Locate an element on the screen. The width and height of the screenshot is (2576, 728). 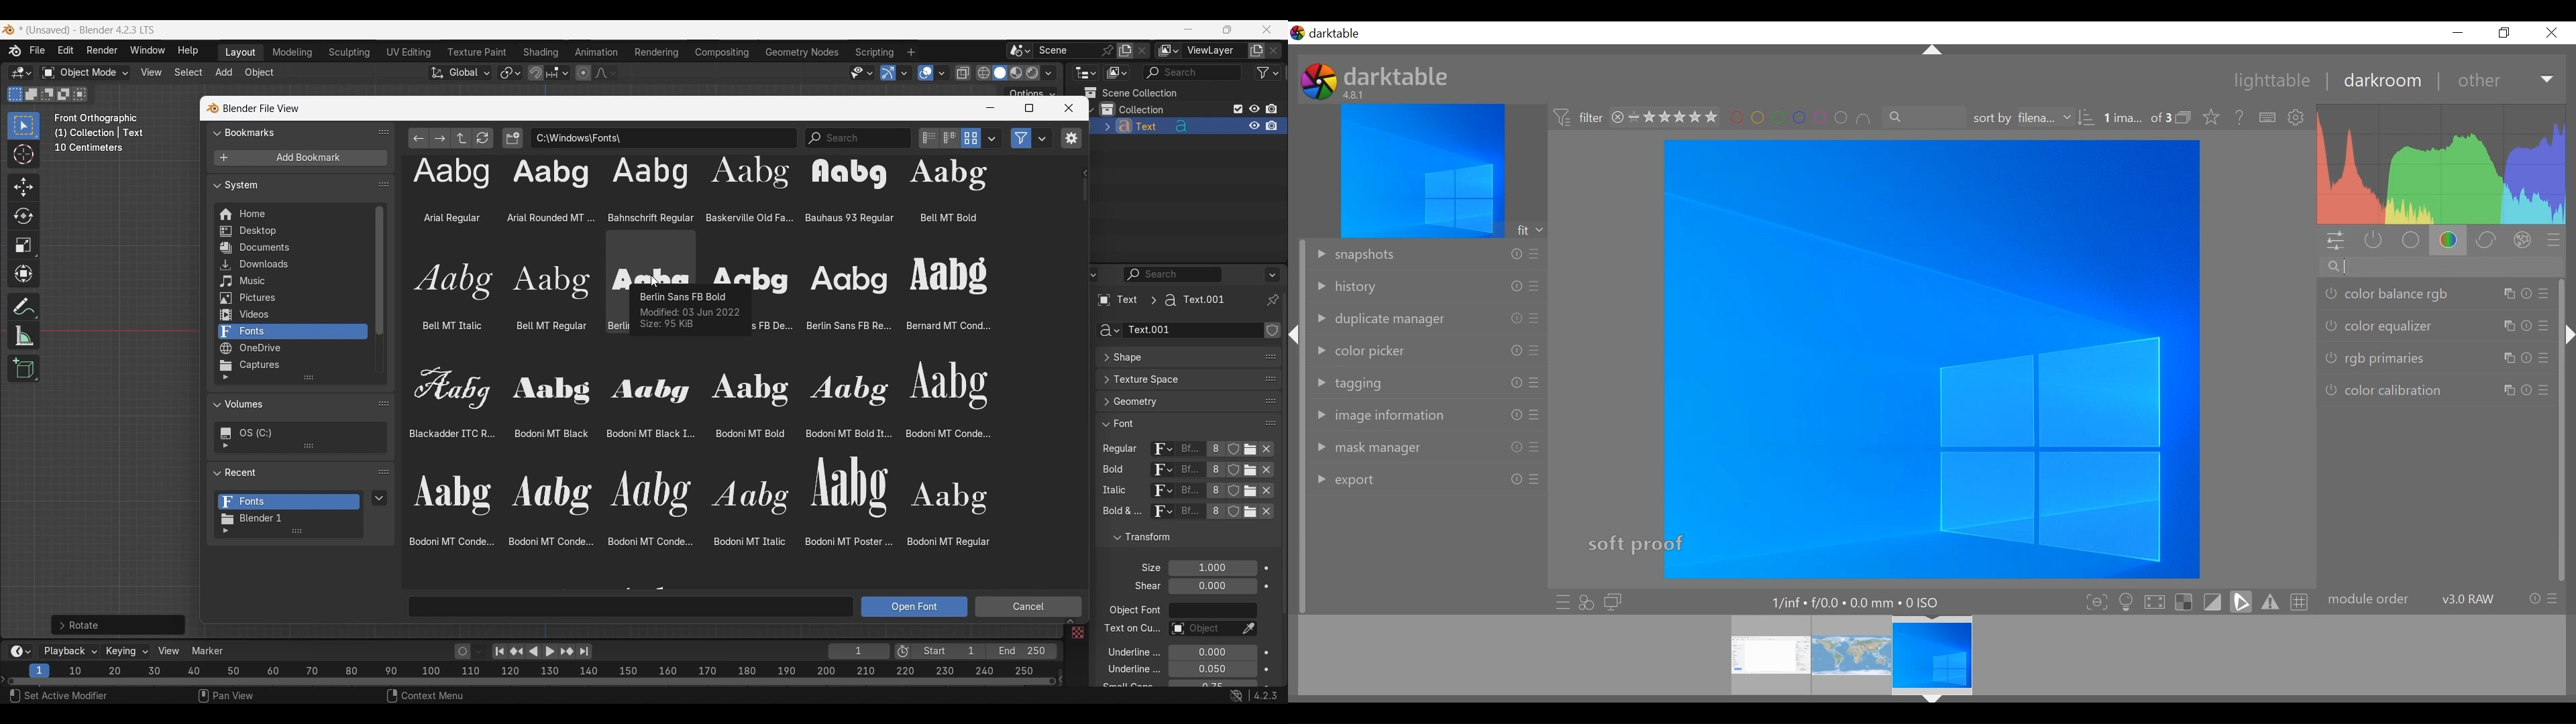
toggle focus-peaking mode is located at coordinates (2094, 601).